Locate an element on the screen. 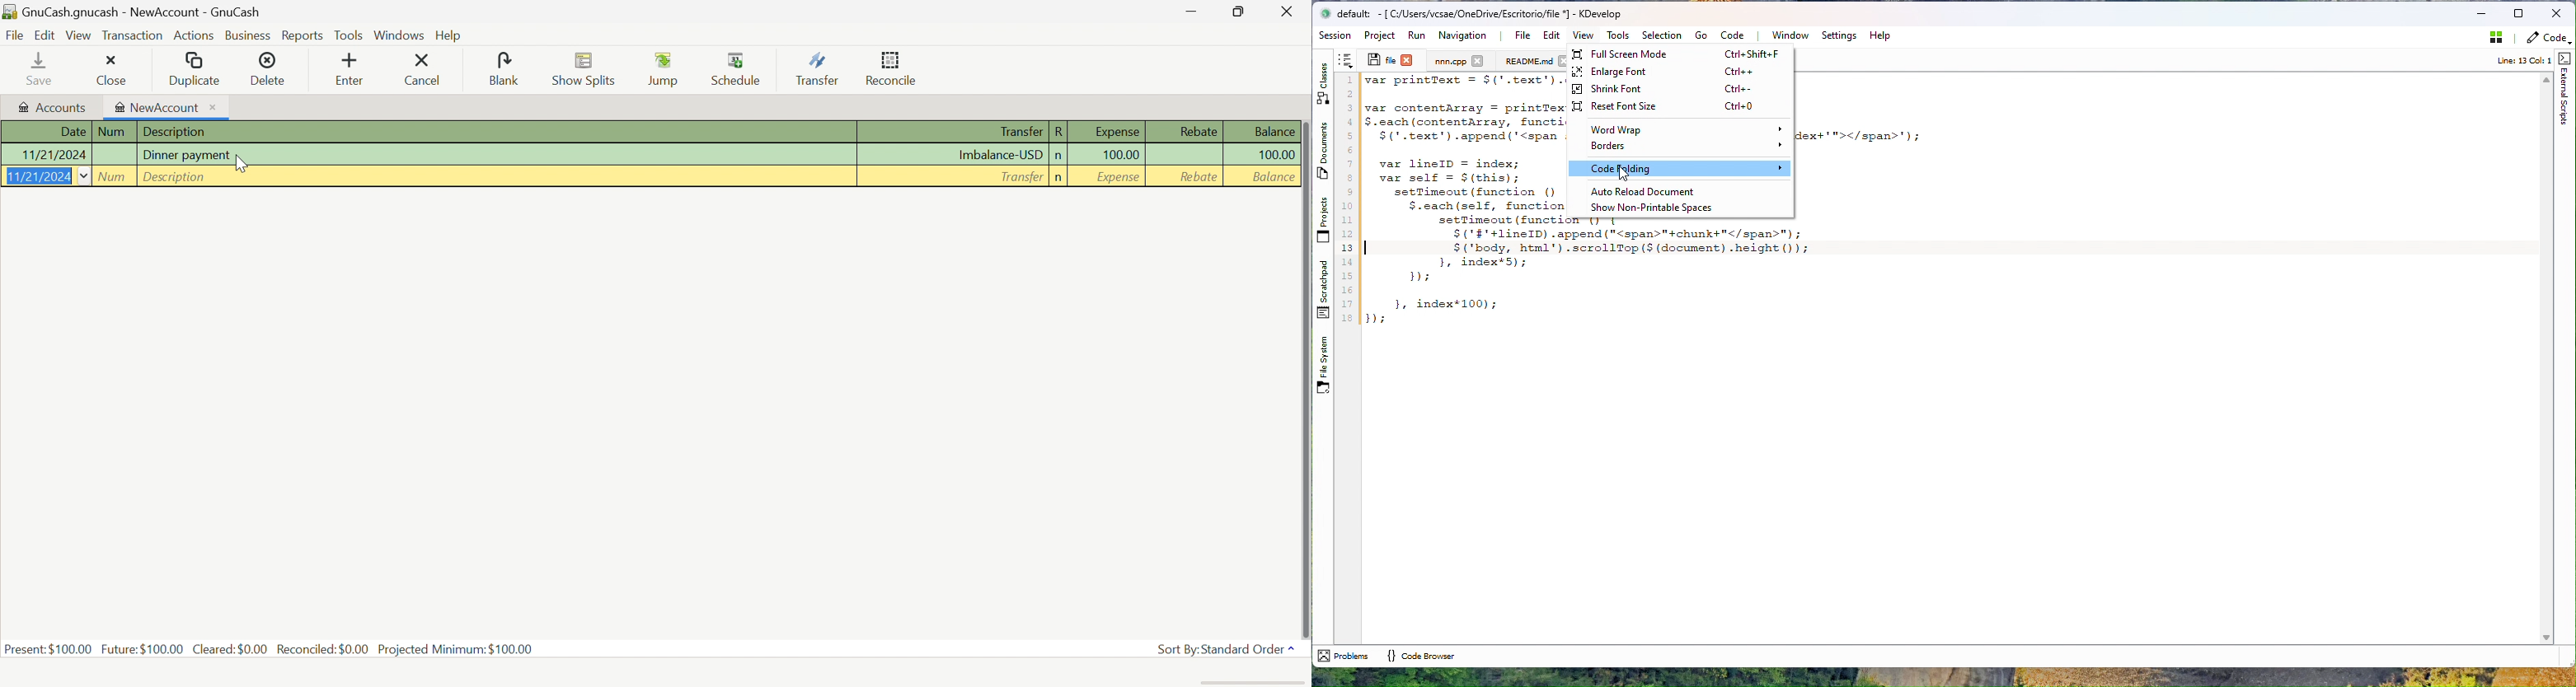  Accounts is located at coordinates (54, 109).